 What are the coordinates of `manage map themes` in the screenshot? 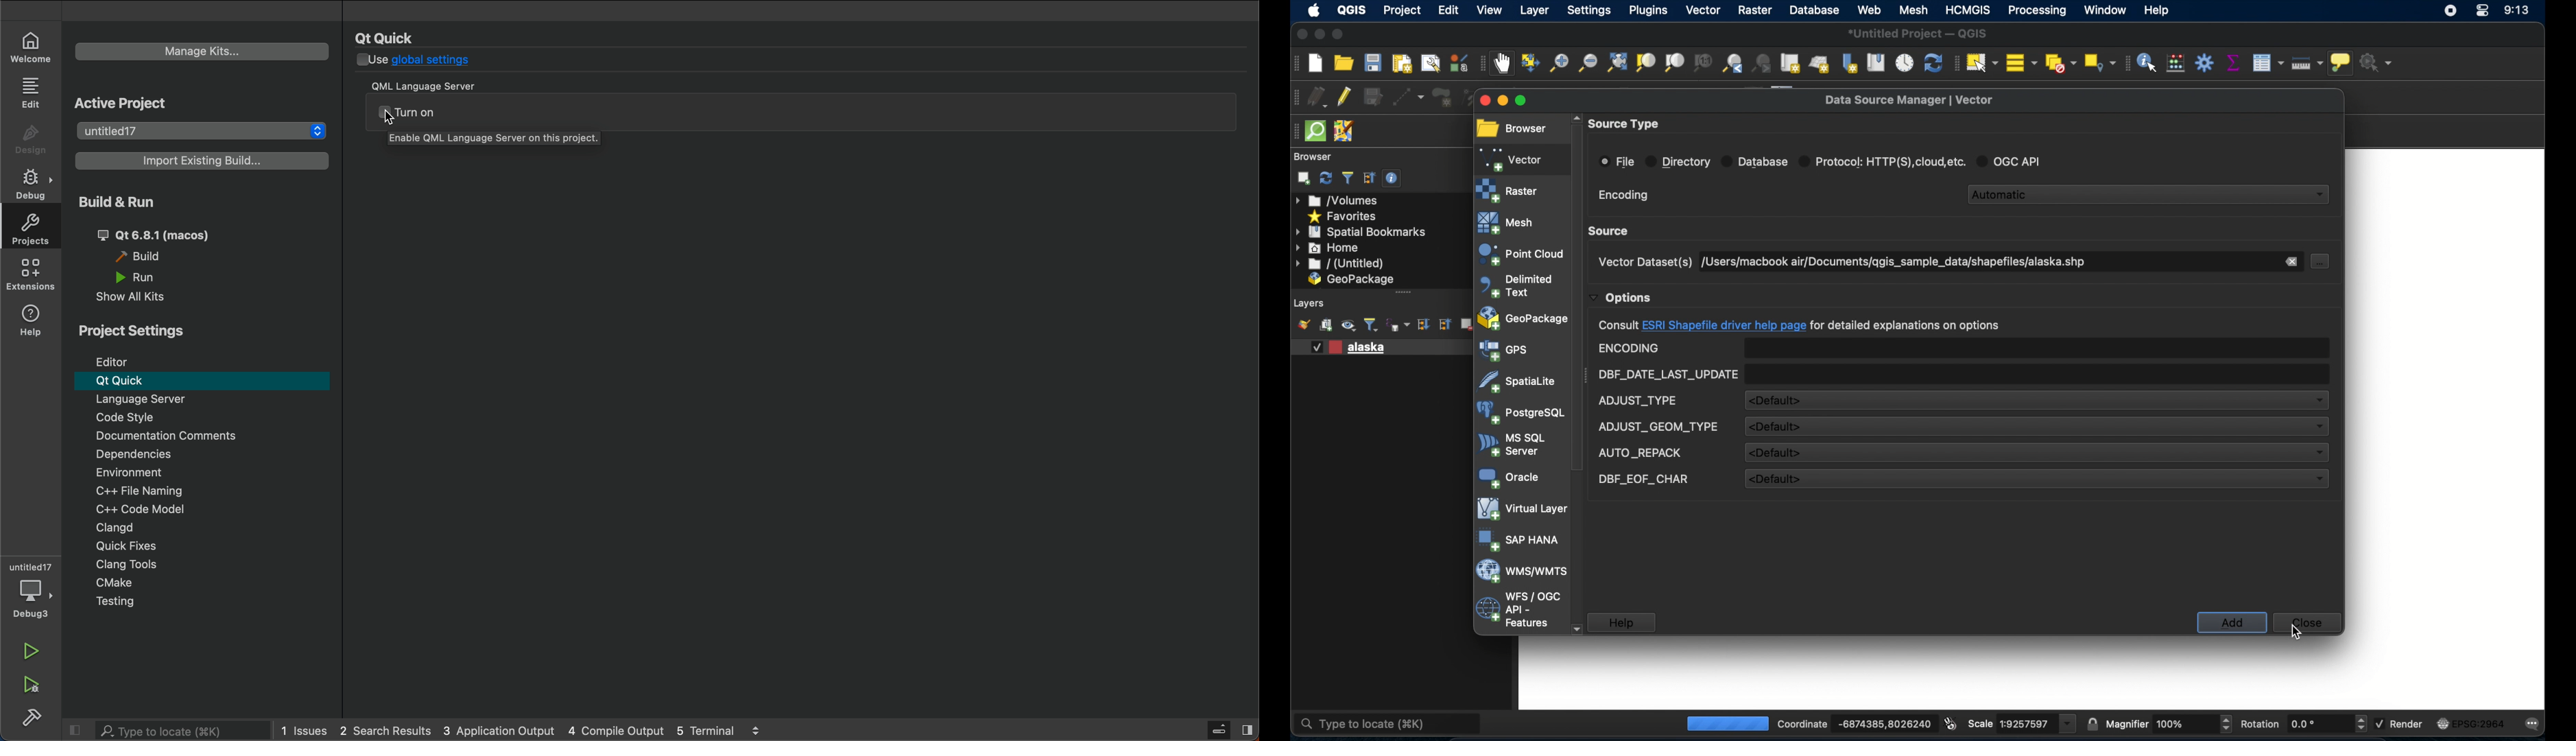 It's located at (1348, 327).